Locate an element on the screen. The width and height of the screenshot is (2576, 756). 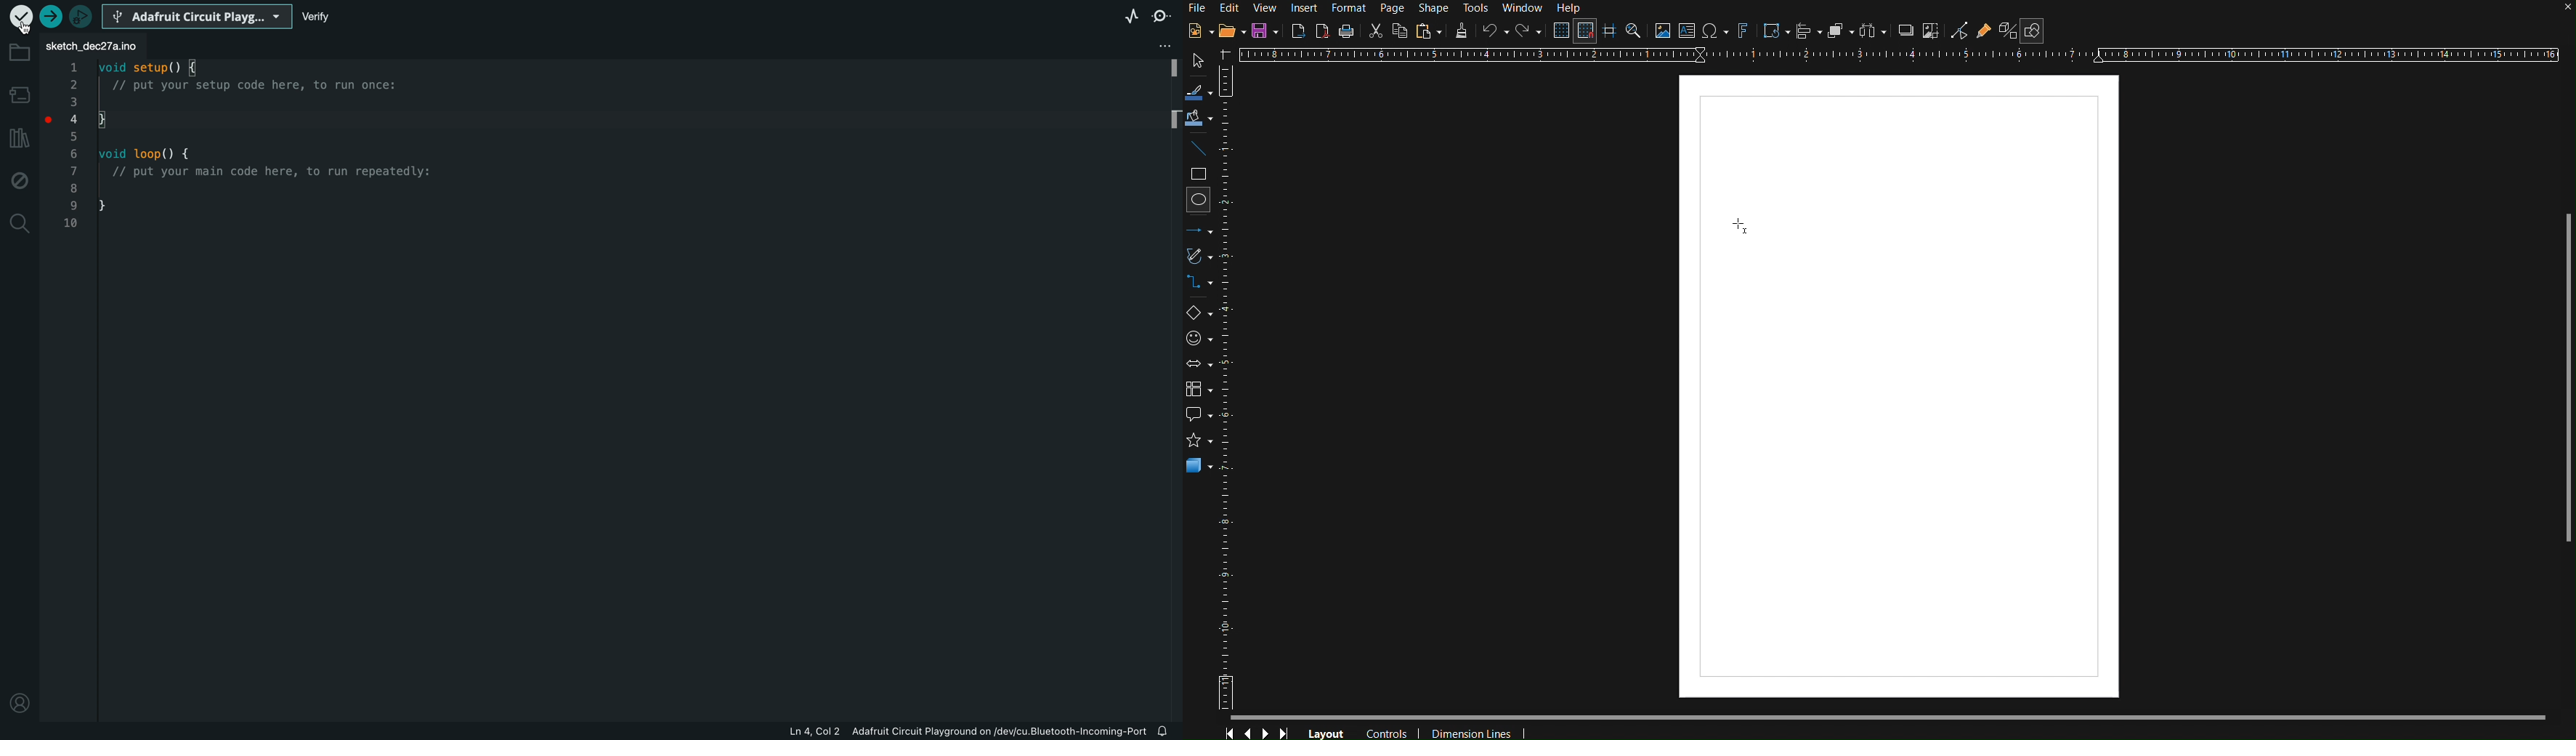
Insert Image is located at coordinates (1662, 32).